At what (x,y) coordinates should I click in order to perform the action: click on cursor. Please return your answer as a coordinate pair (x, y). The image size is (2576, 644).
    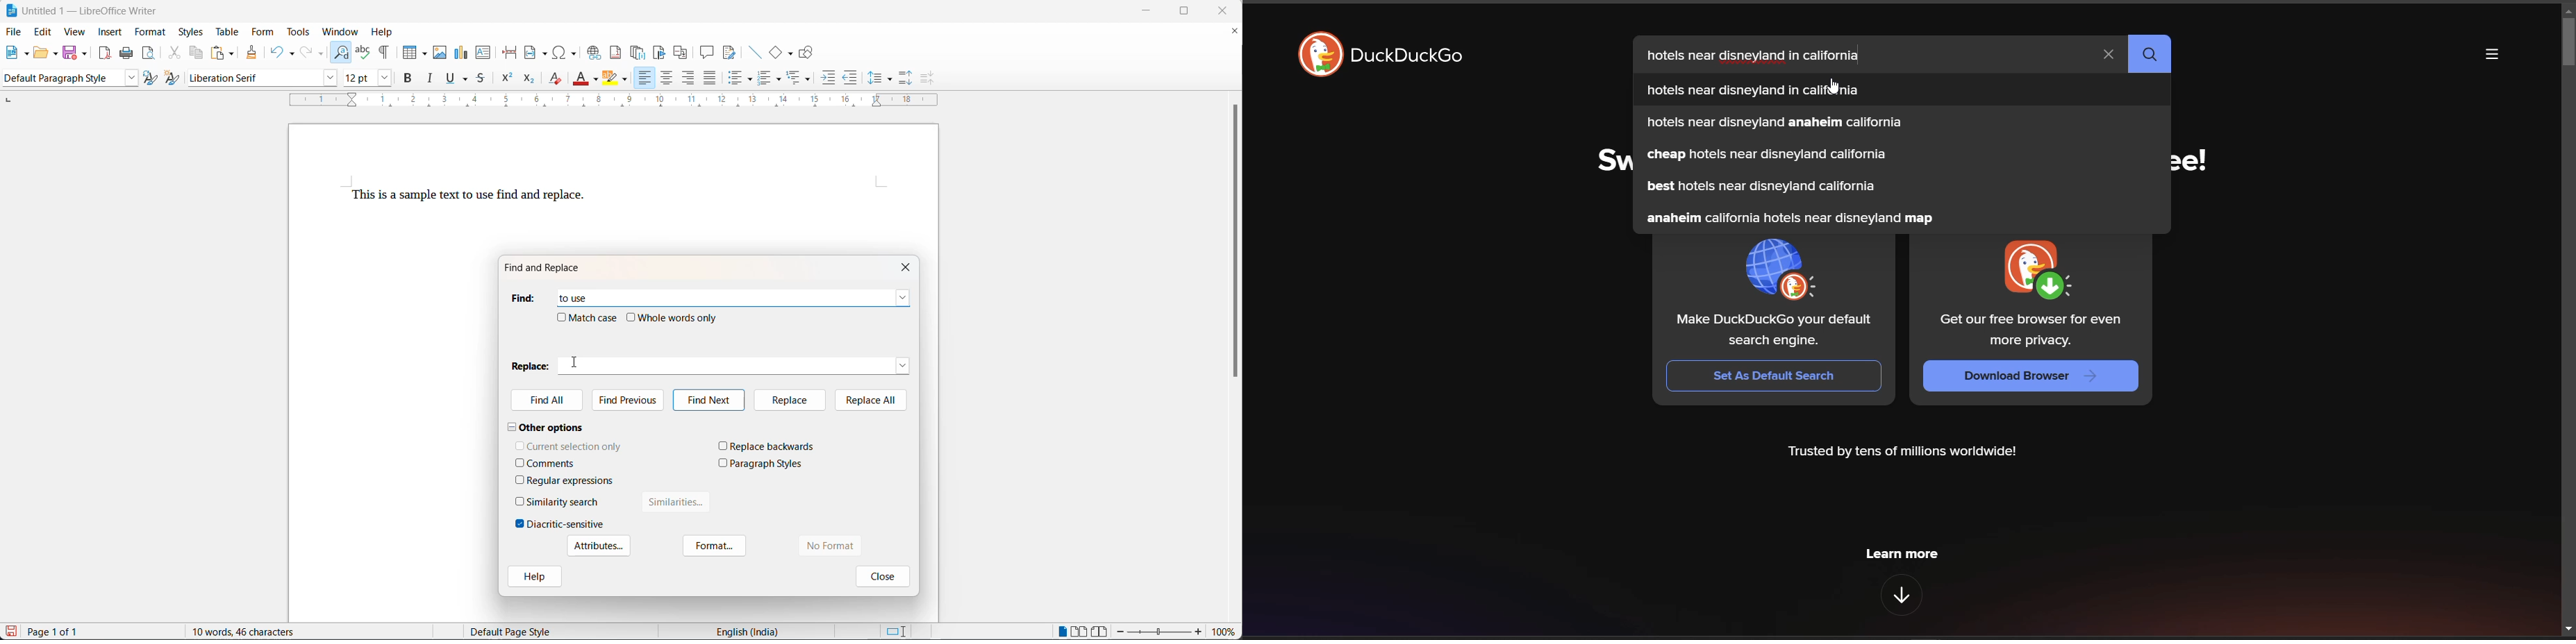
    Looking at the image, I should click on (575, 362).